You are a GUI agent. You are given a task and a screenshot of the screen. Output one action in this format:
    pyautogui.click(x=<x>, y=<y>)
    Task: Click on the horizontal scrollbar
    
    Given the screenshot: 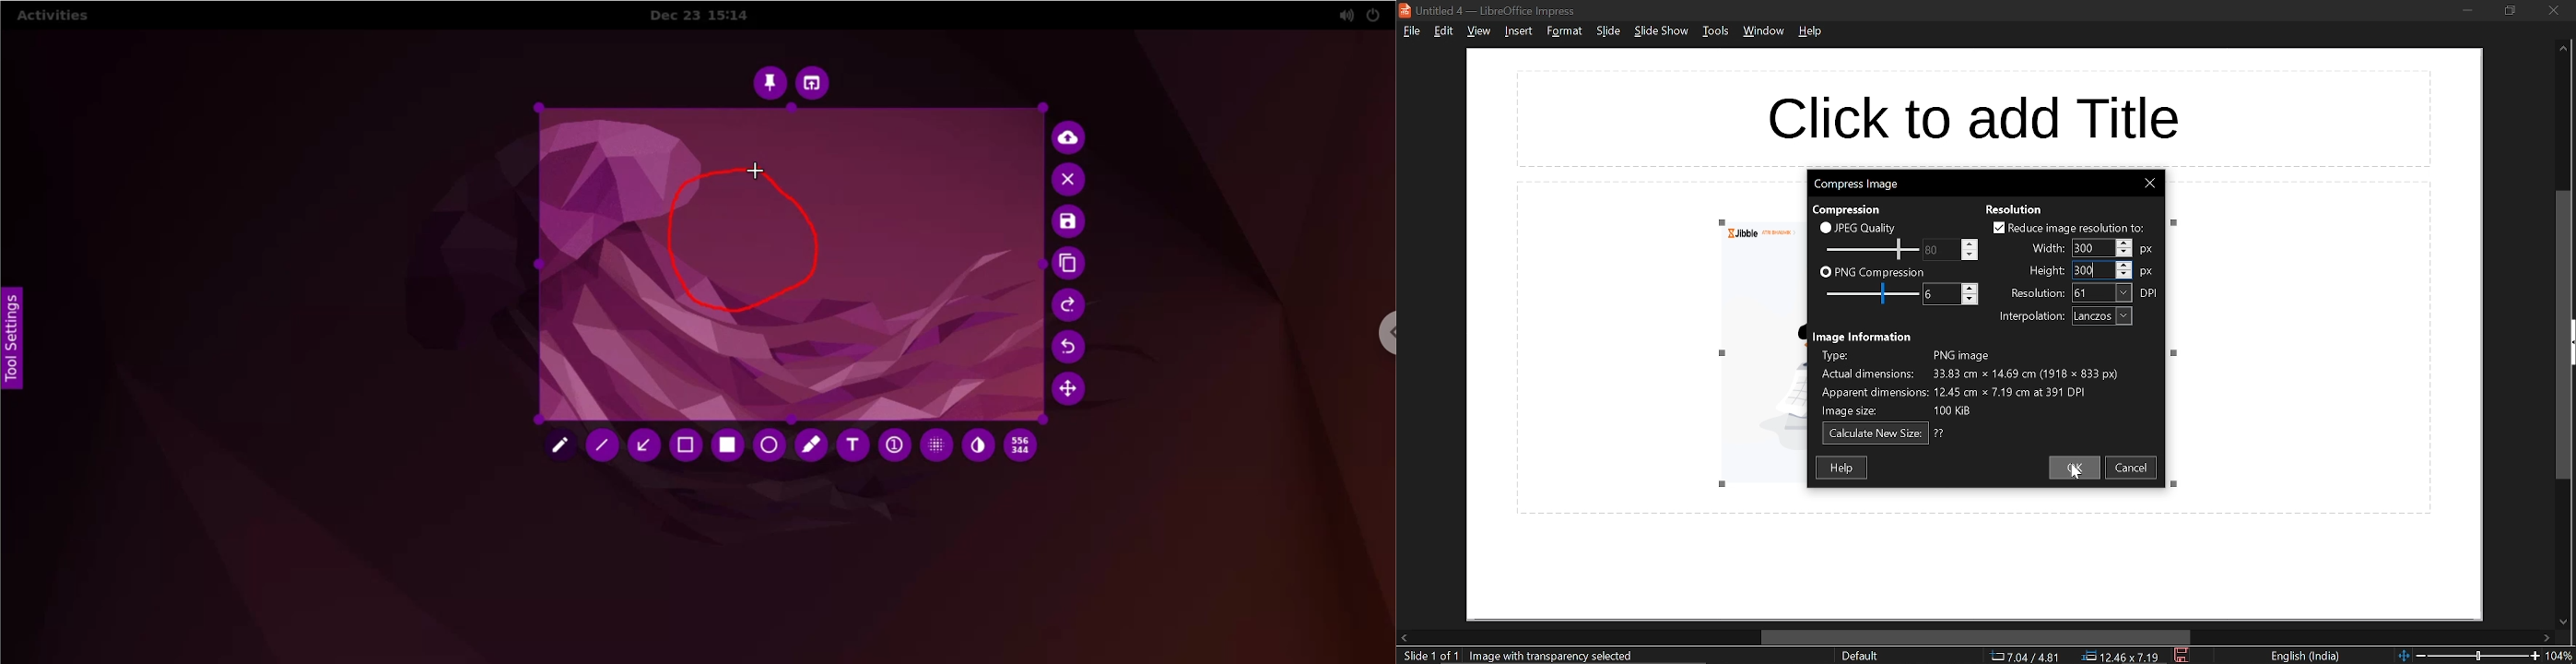 What is the action you would take?
    pyautogui.click(x=1972, y=636)
    